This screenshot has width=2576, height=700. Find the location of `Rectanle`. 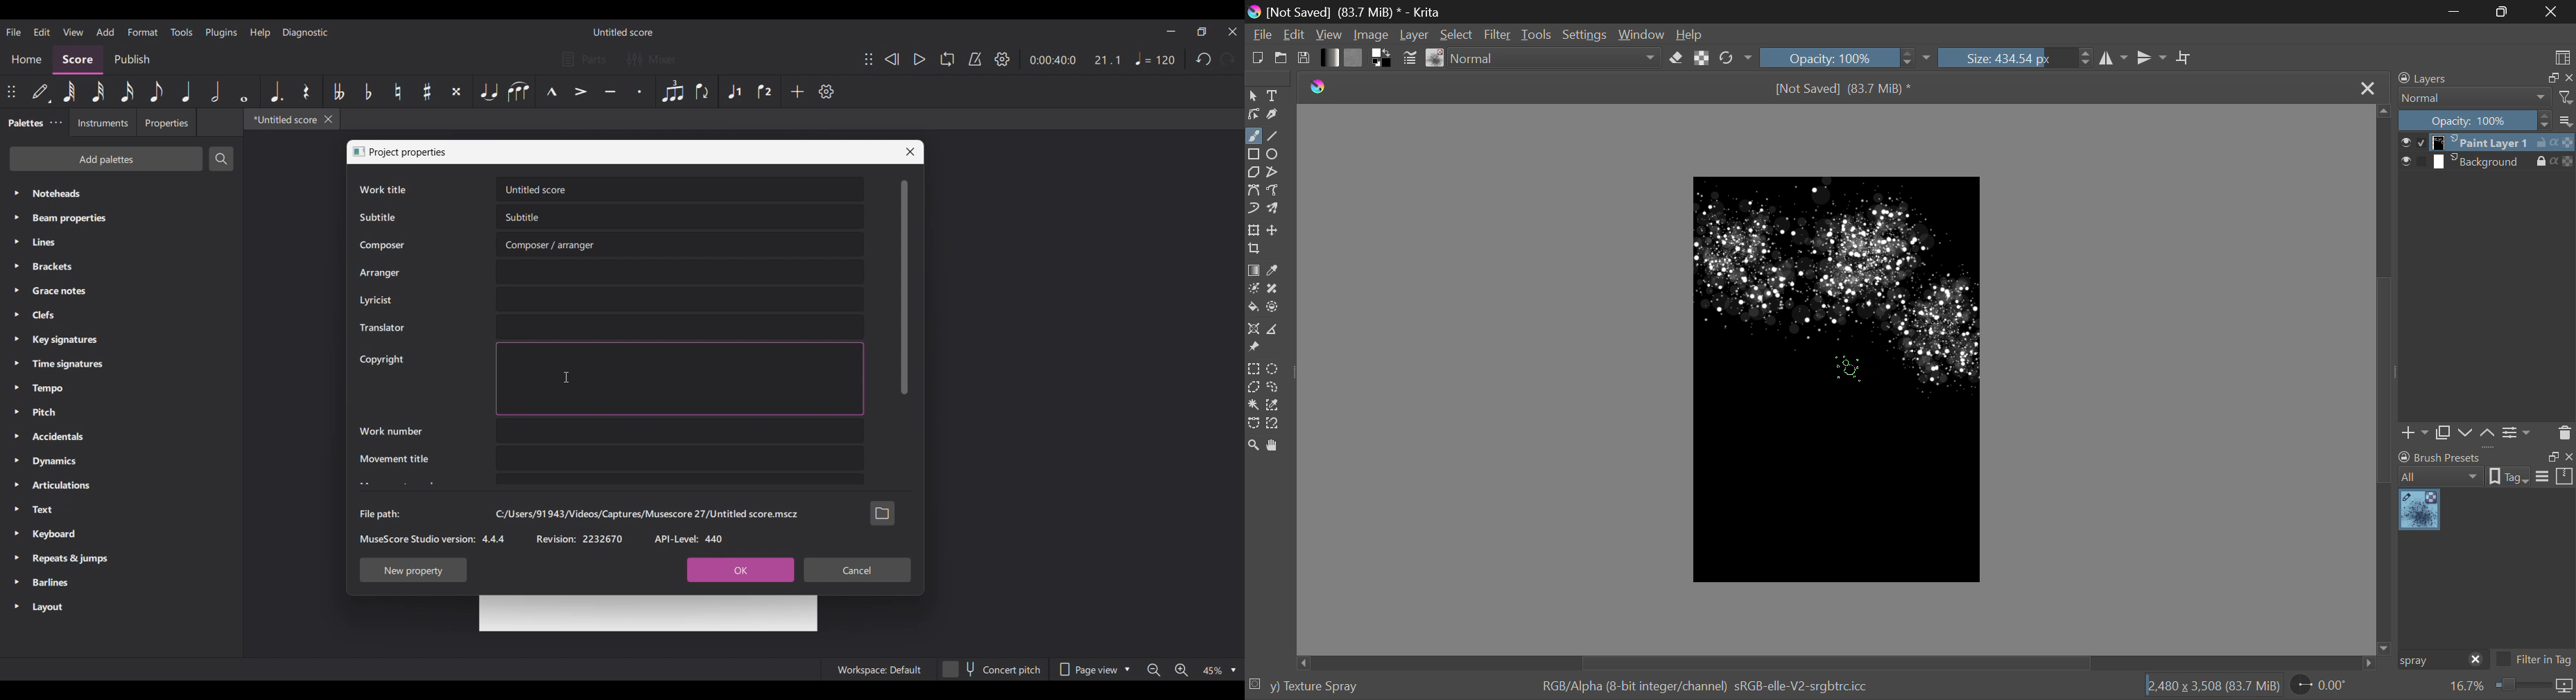

Rectanle is located at coordinates (1254, 155).